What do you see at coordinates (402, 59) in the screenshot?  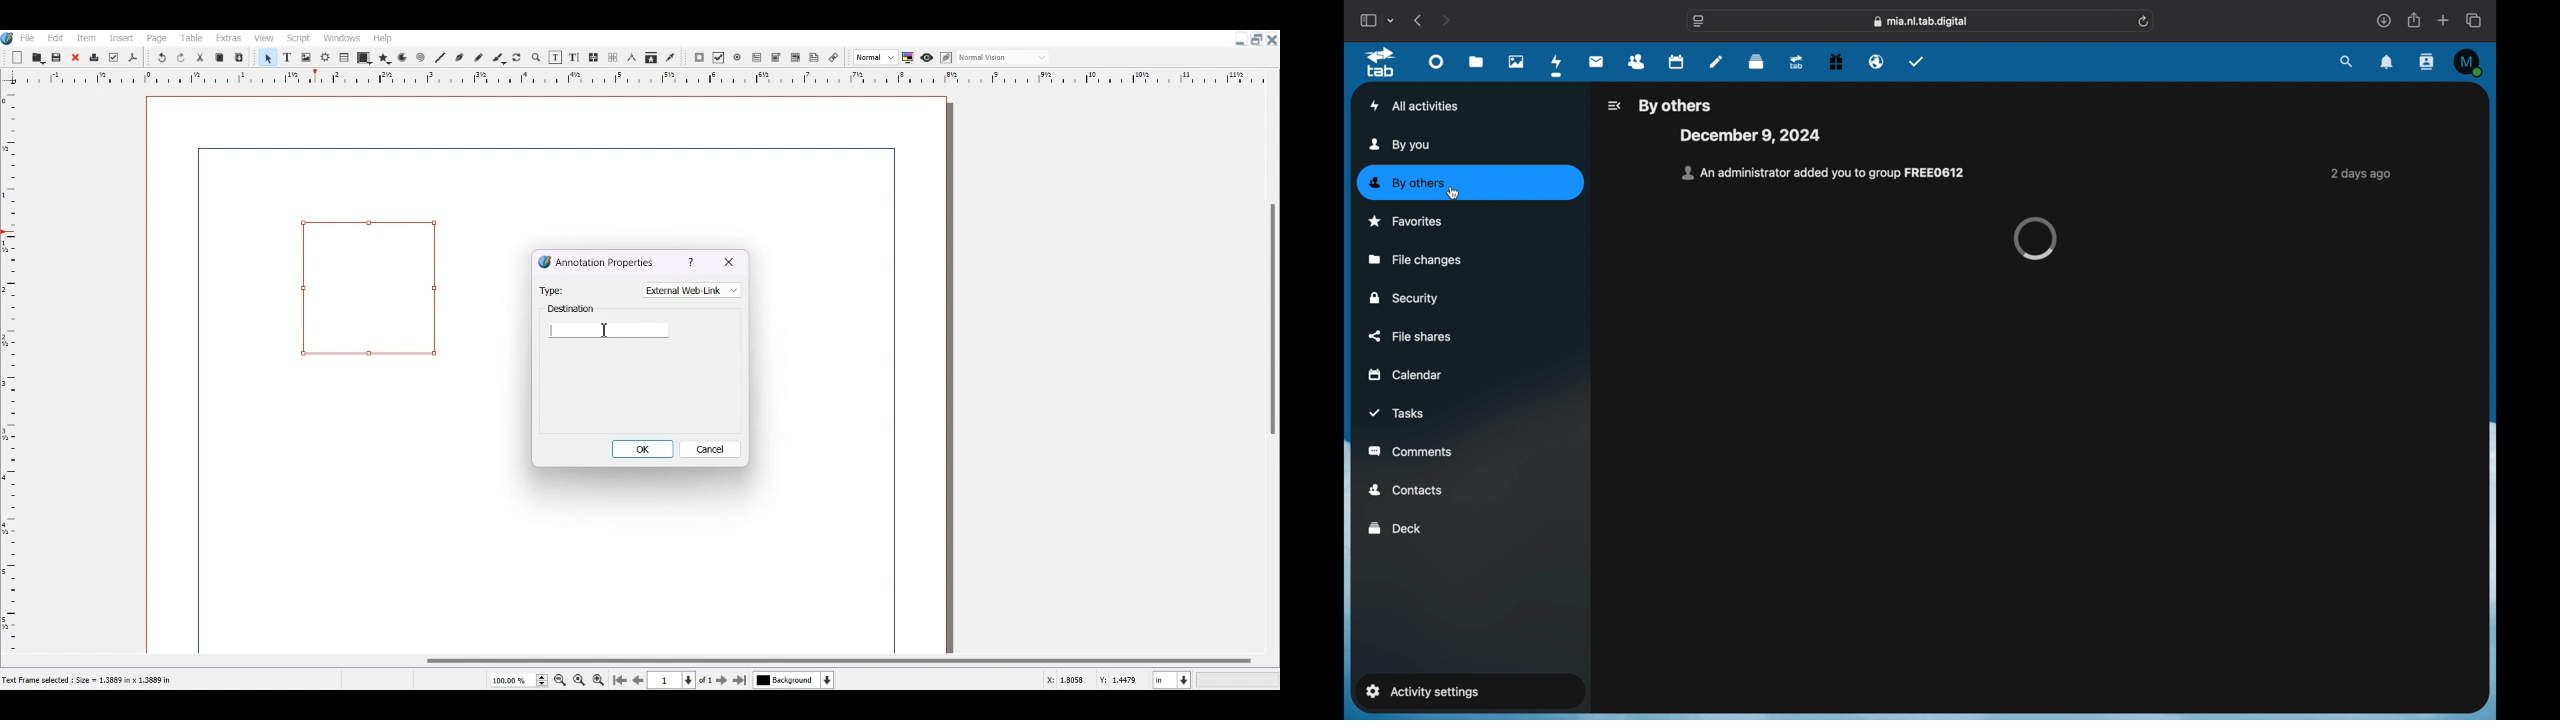 I see `Arc` at bounding box center [402, 59].